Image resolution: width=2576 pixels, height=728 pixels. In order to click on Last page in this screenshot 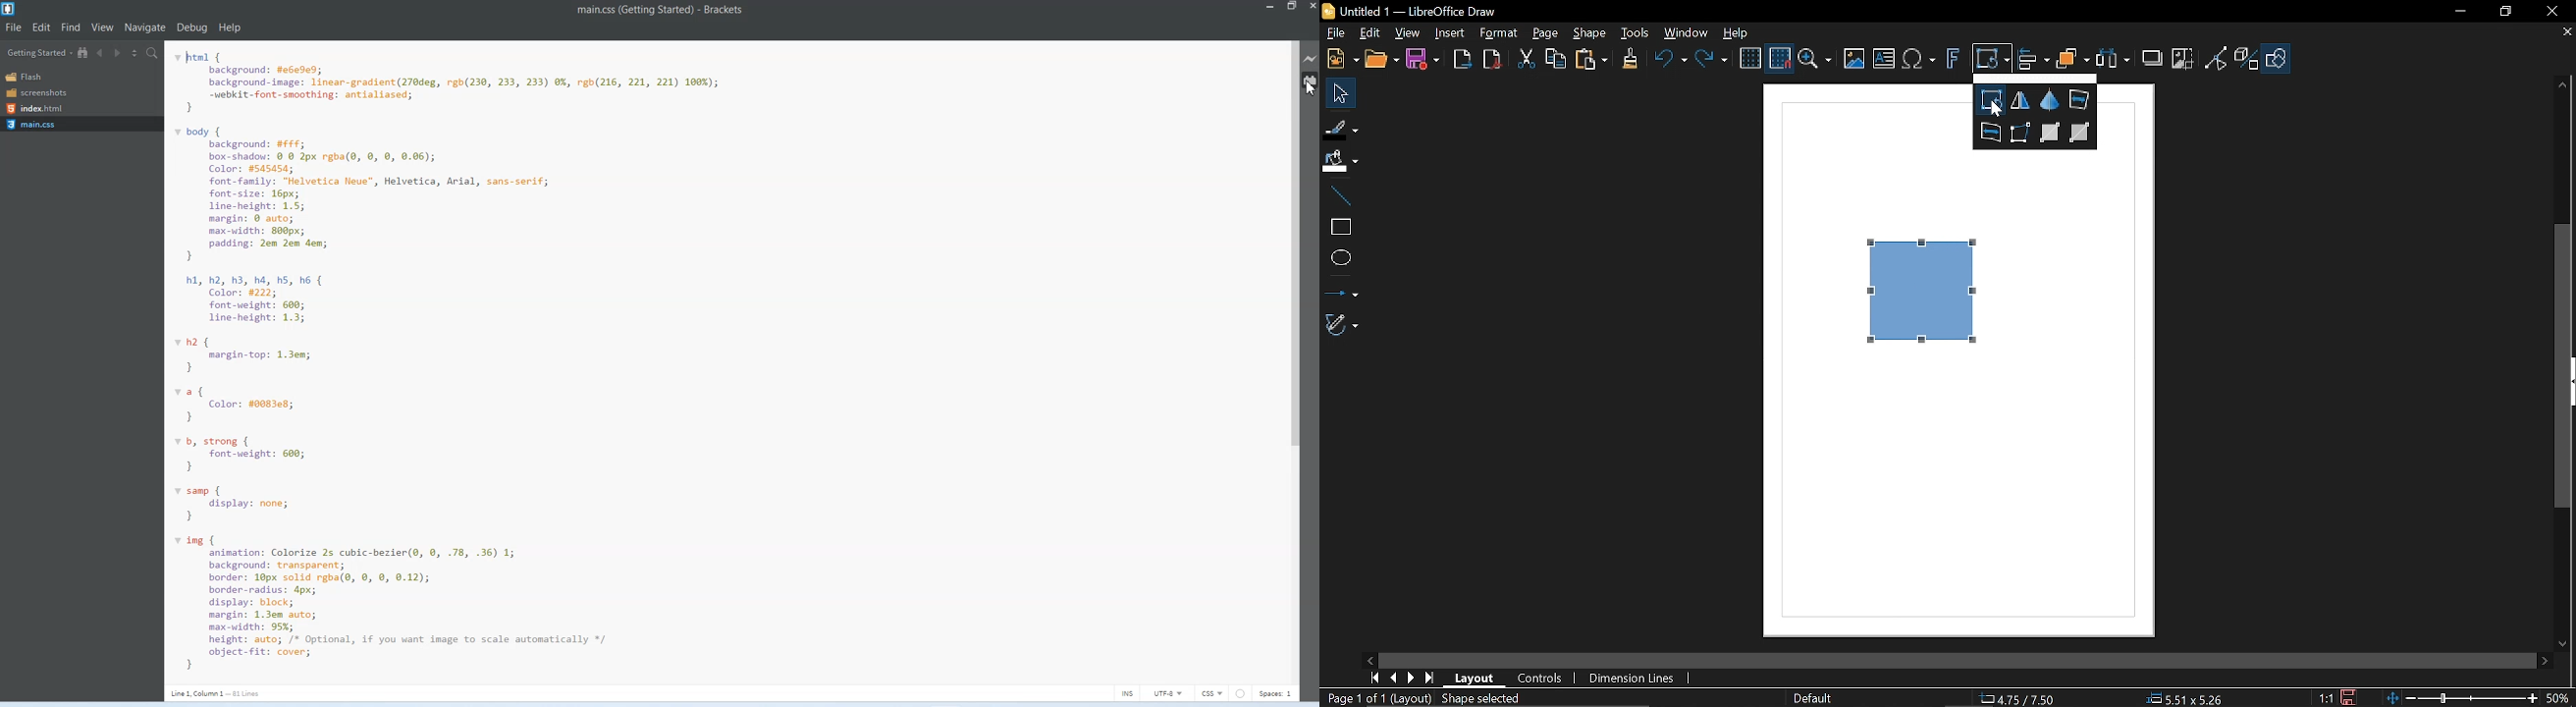, I will do `click(1429, 679)`.